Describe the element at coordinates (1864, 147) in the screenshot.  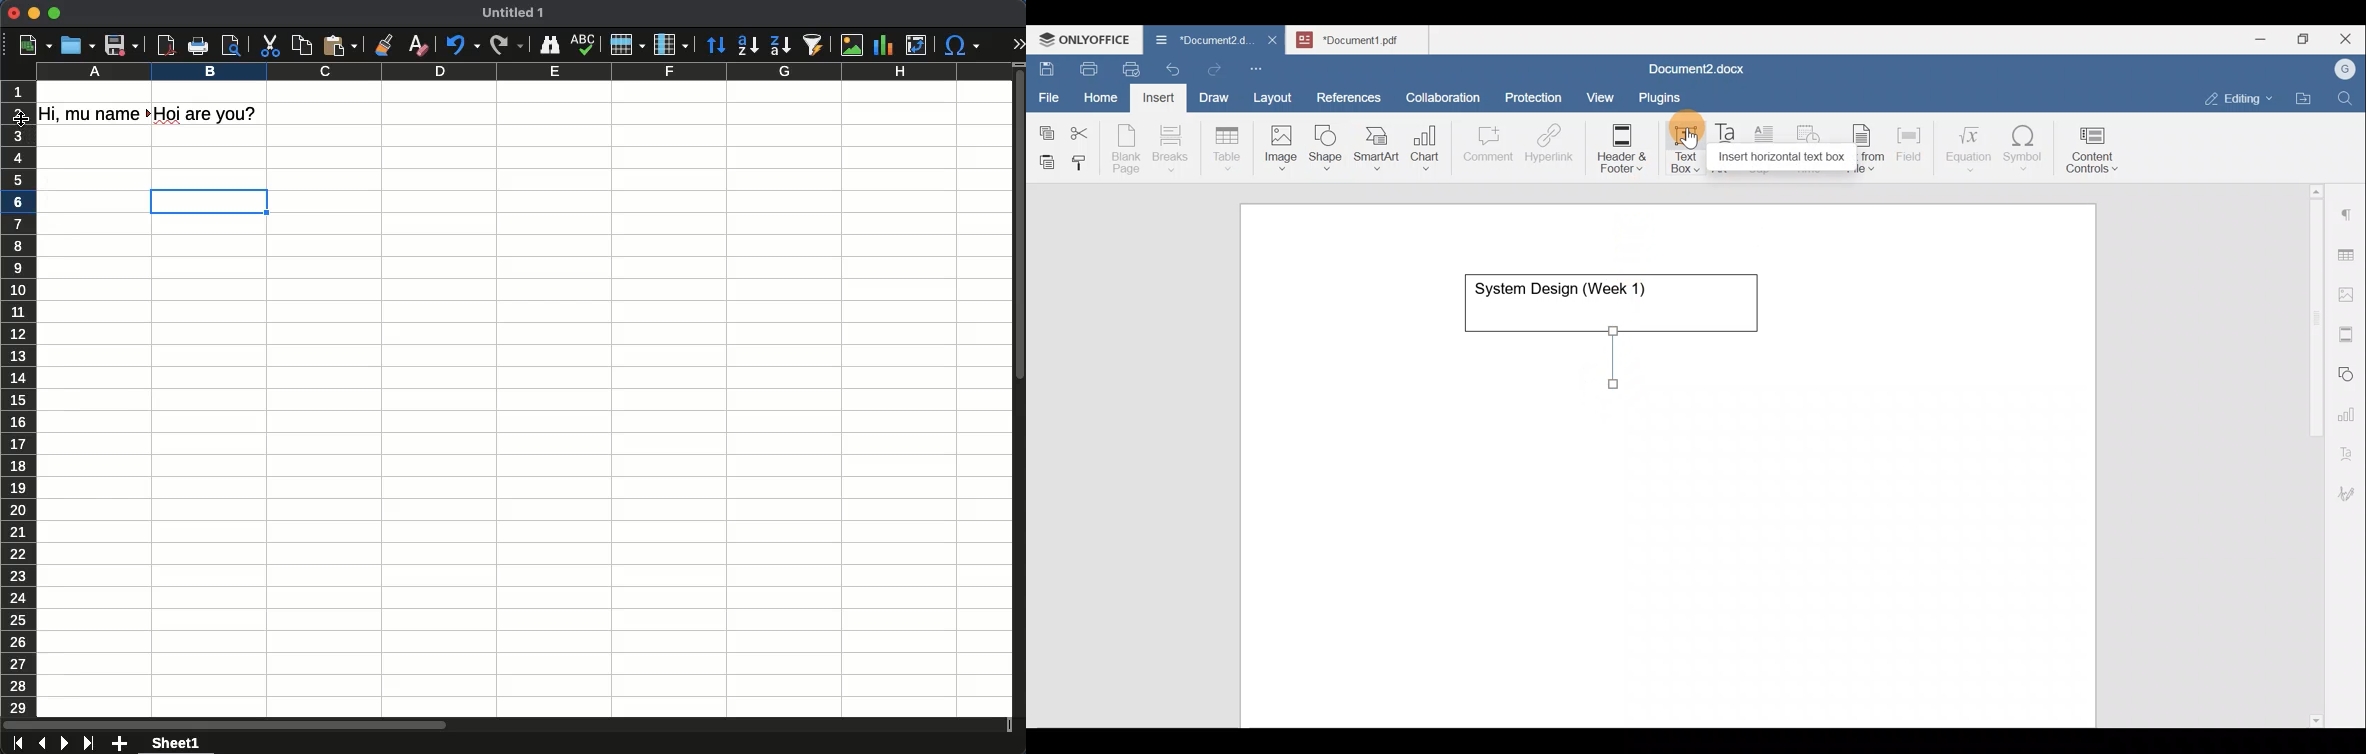
I see `Text from file` at that location.